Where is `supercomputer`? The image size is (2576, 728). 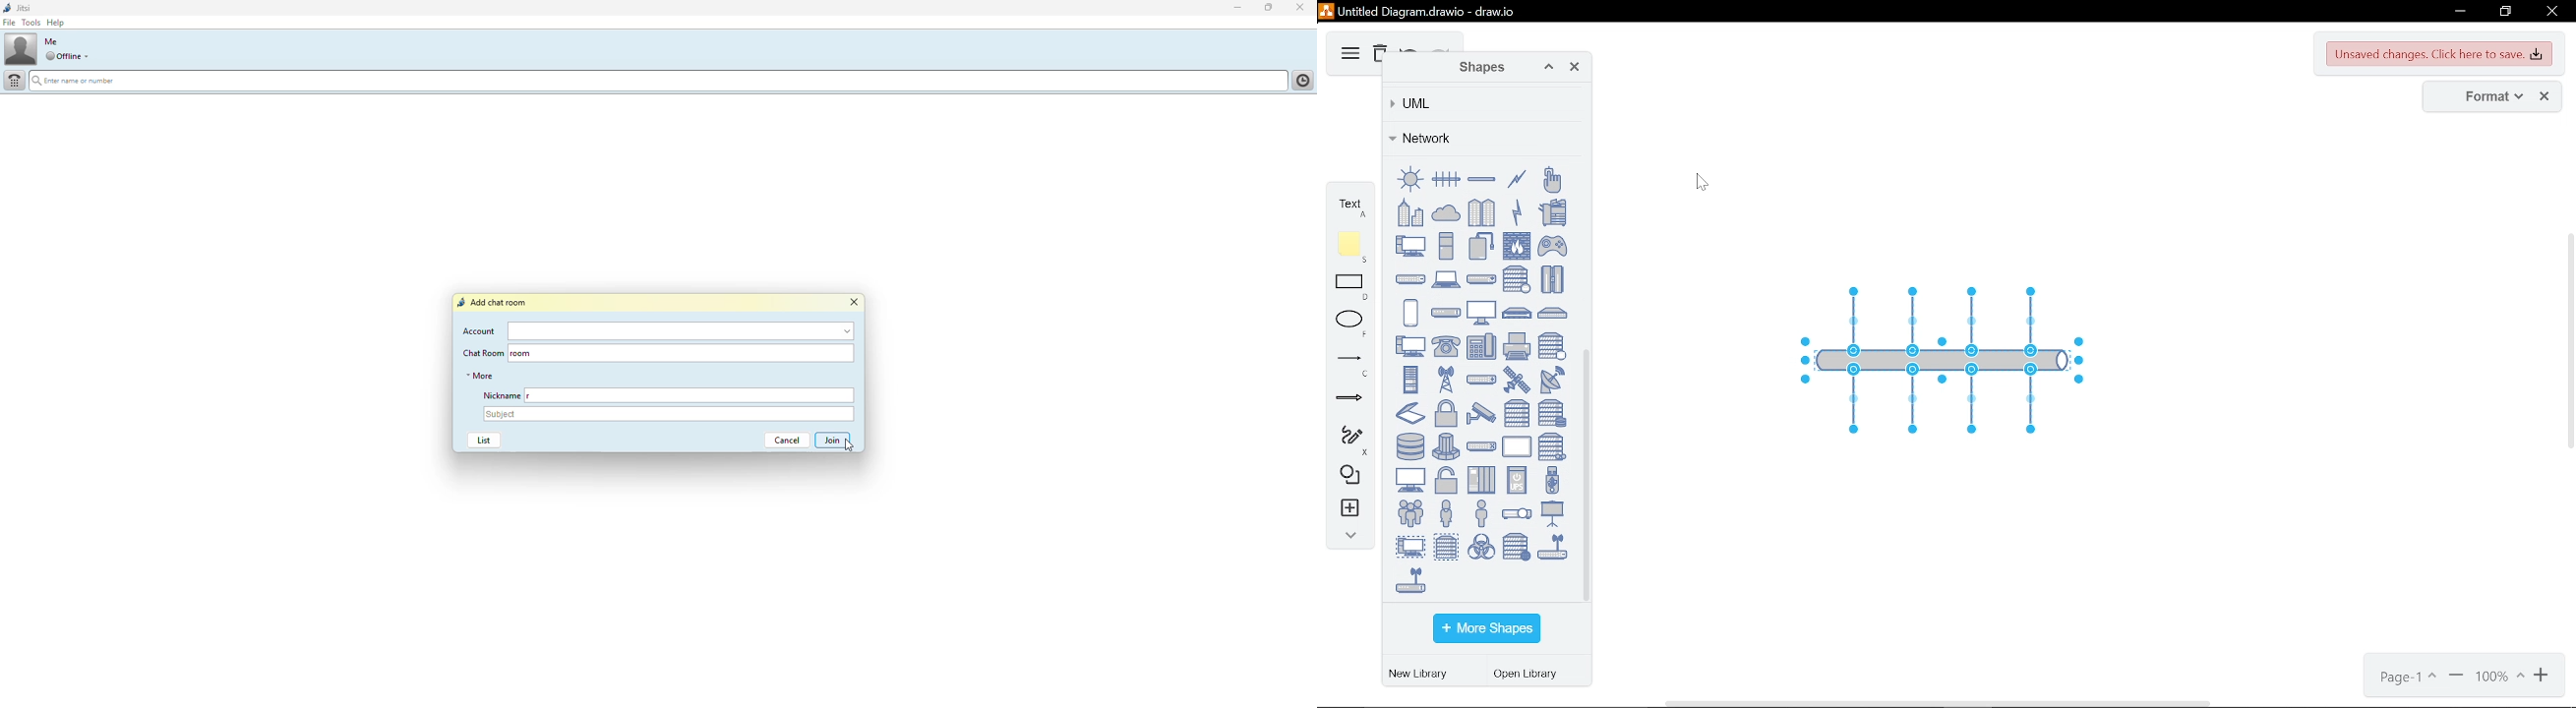 supercomputer is located at coordinates (1446, 446).